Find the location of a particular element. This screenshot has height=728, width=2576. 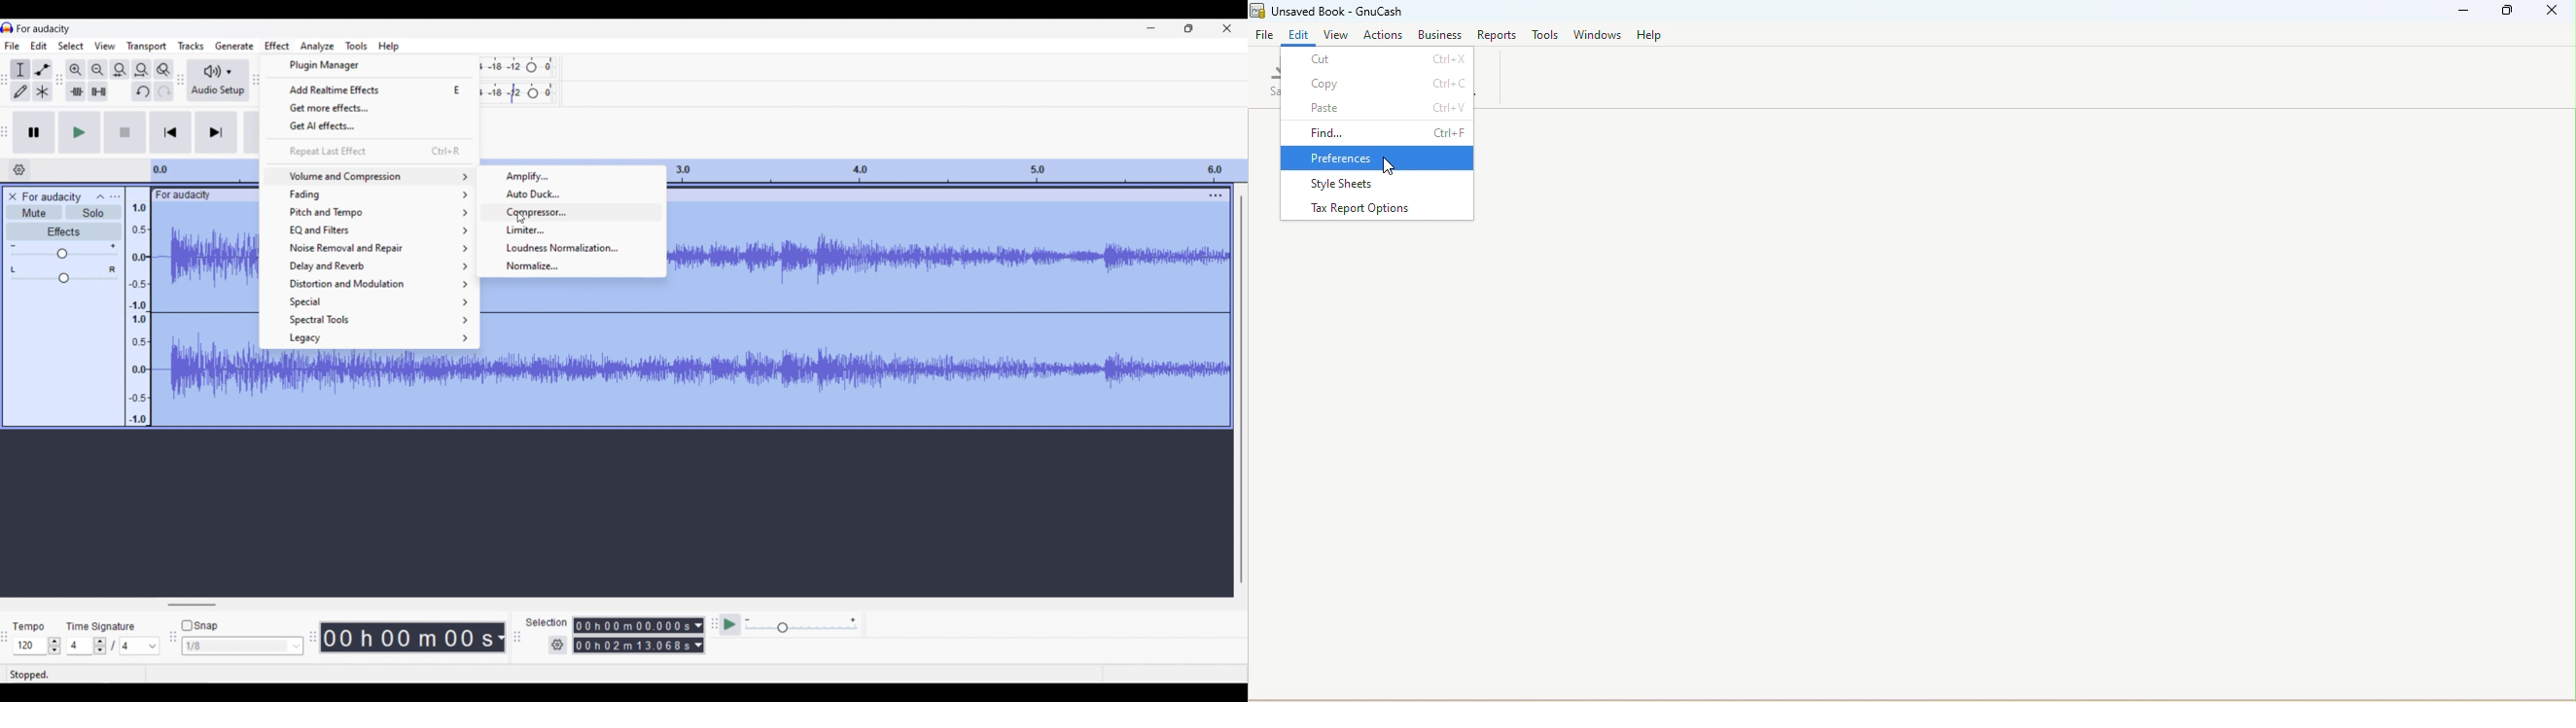

Playback speed scale is located at coordinates (801, 626).